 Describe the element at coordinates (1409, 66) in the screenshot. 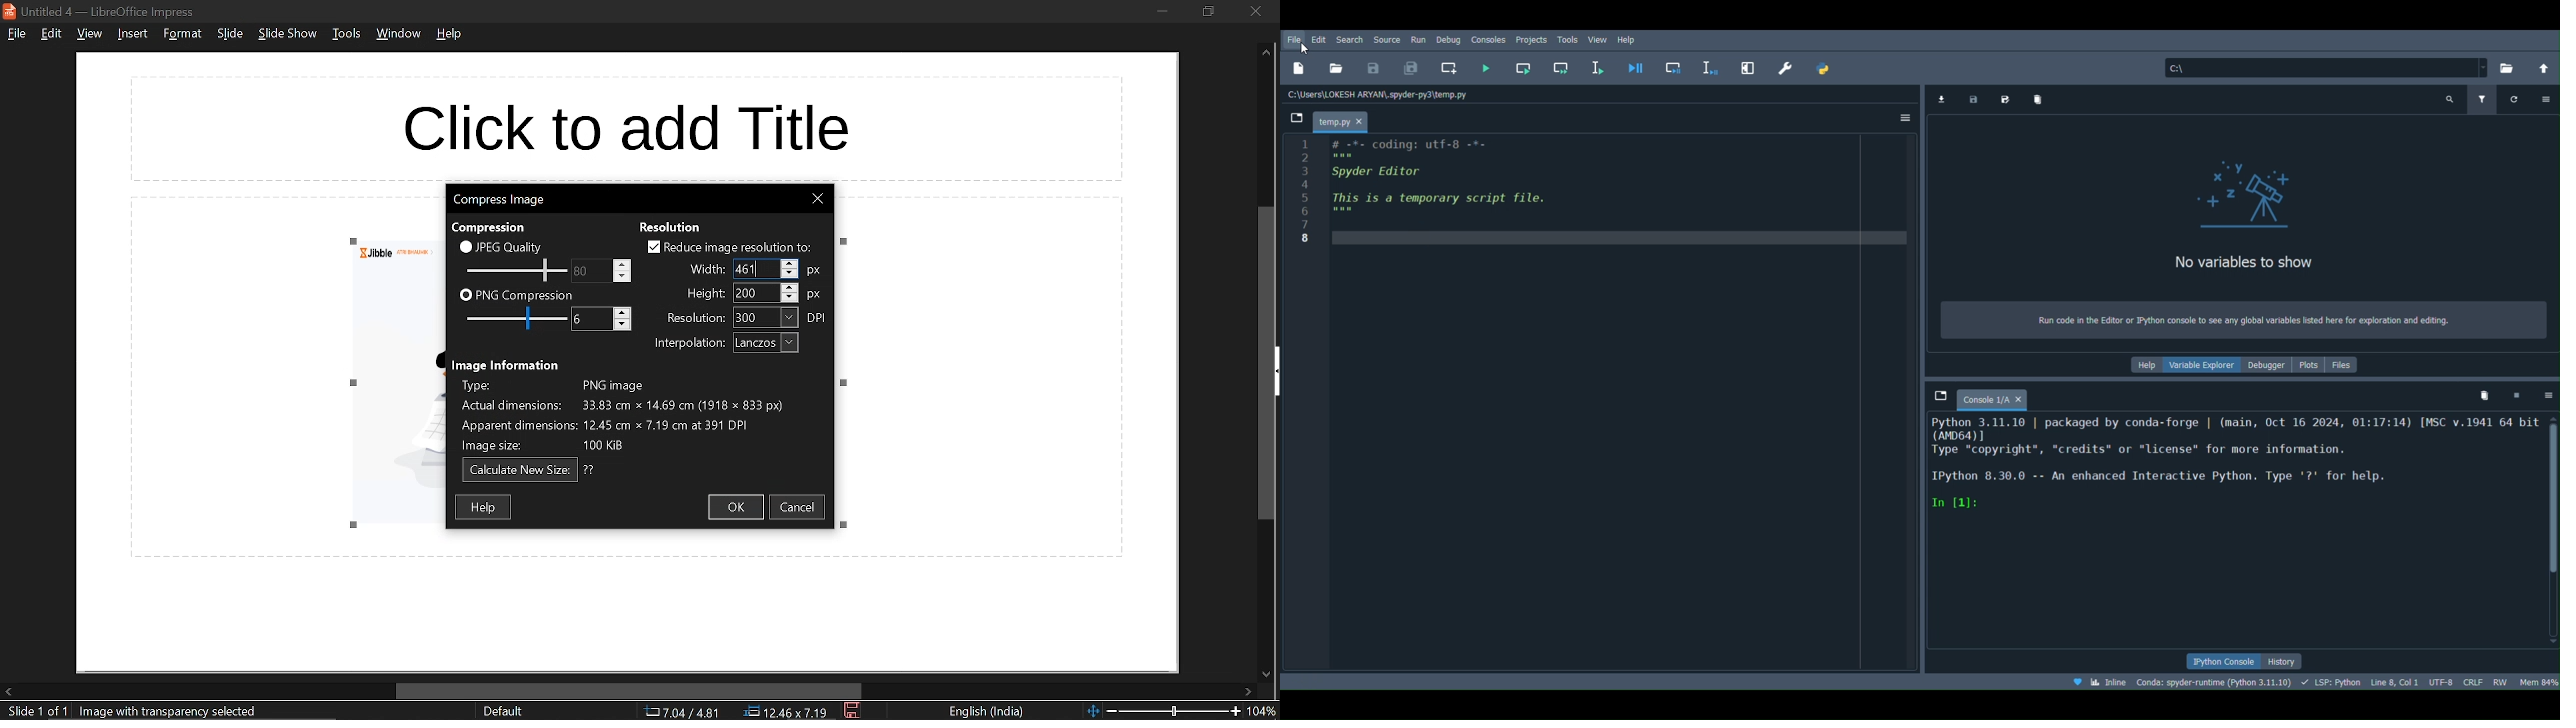

I see `Save all files (Ctrl + Alt + S)` at that location.